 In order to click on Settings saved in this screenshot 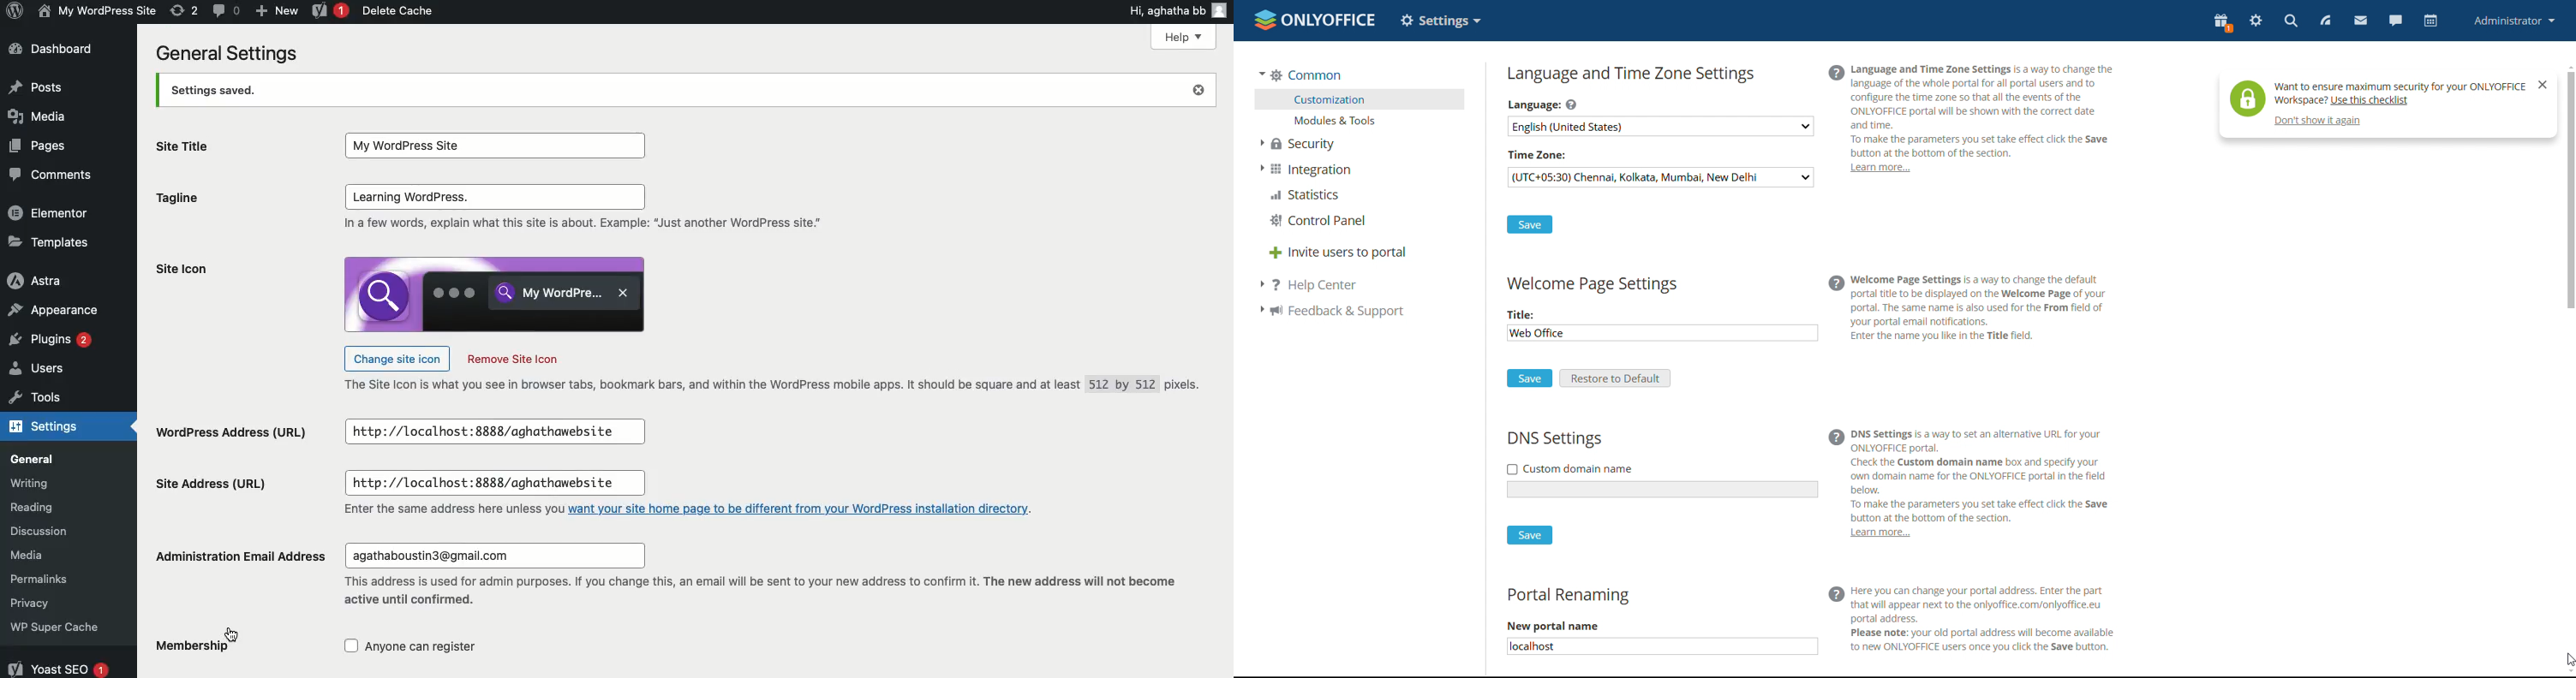, I will do `click(681, 89)`.